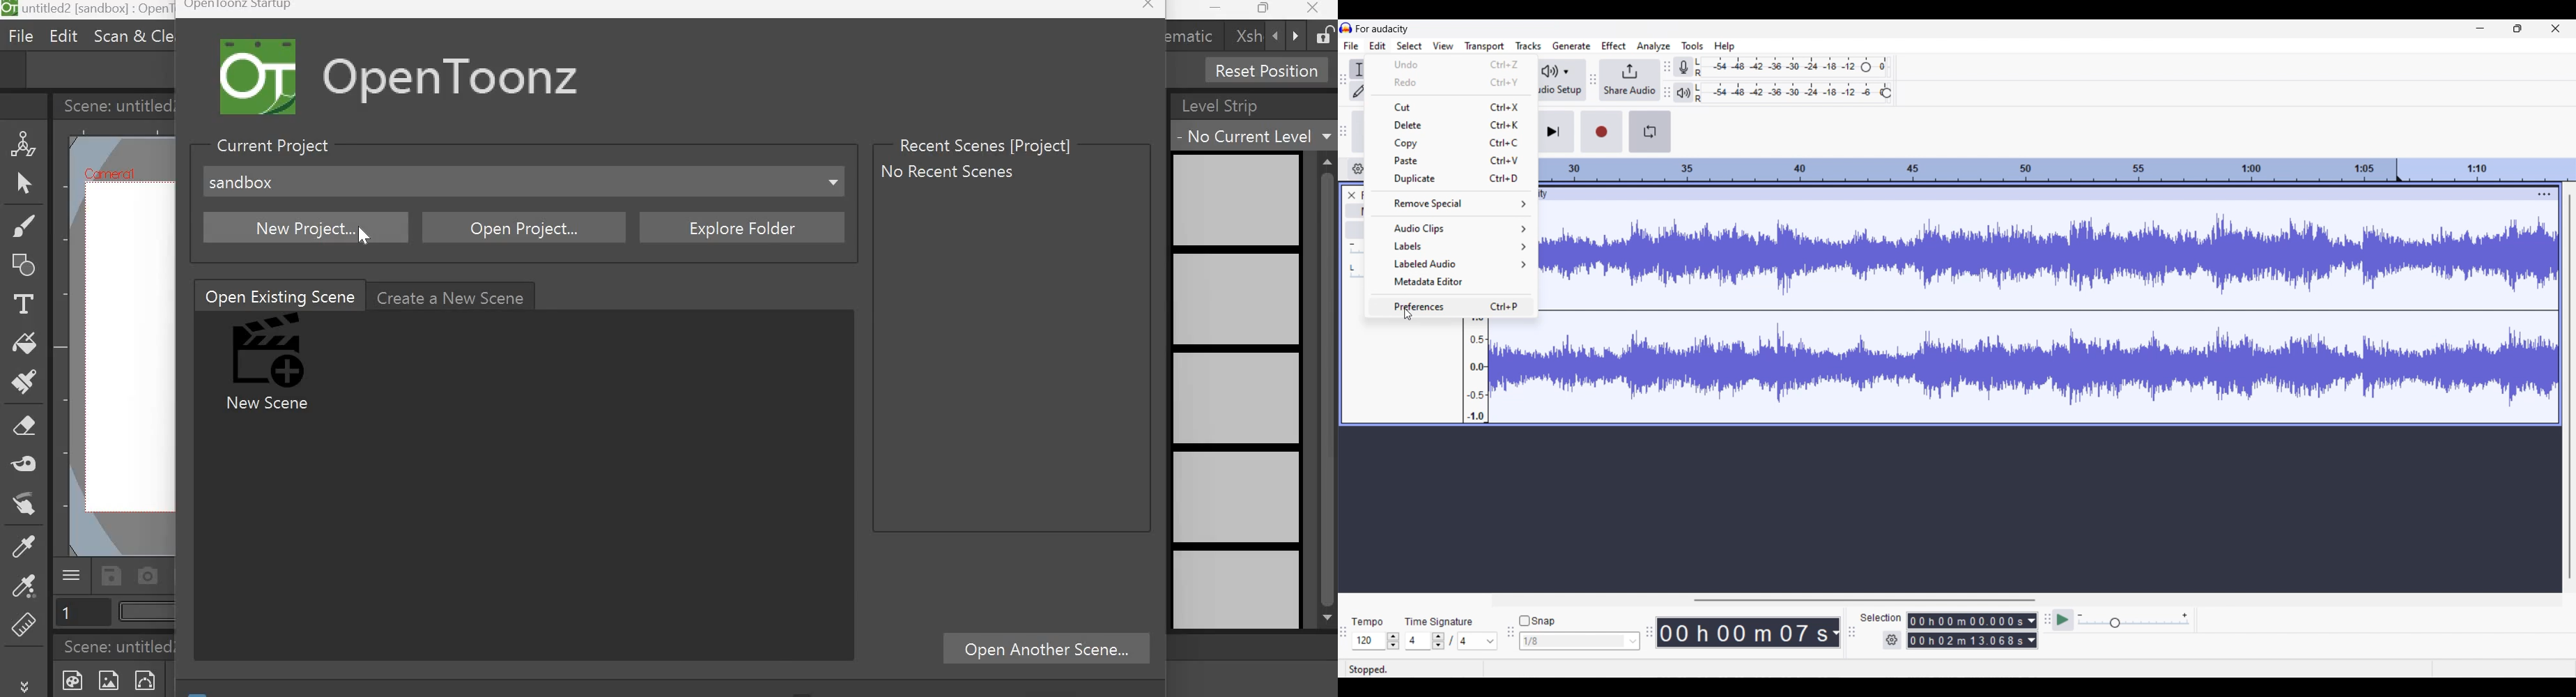 The width and height of the screenshot is (2576, 700). I want to click on Analyze menu, so click(1654, 46).